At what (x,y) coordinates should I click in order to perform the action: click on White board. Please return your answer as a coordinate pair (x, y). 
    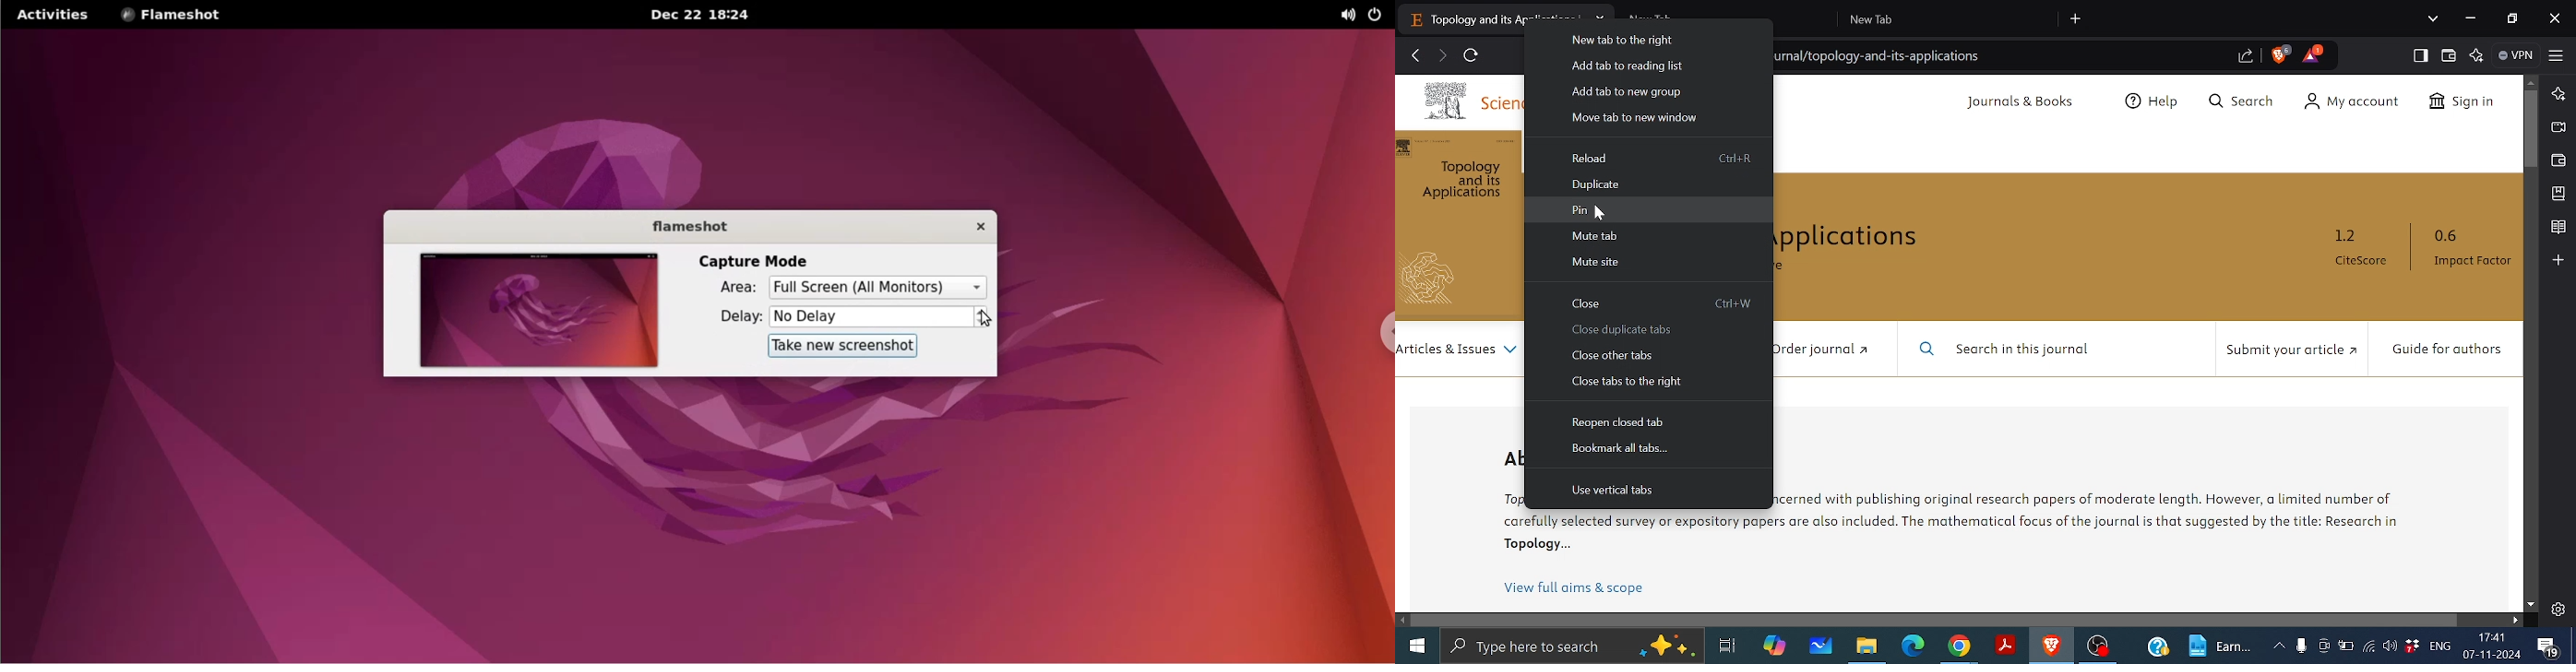
    Looking at the image, I should click on (1819, 646).